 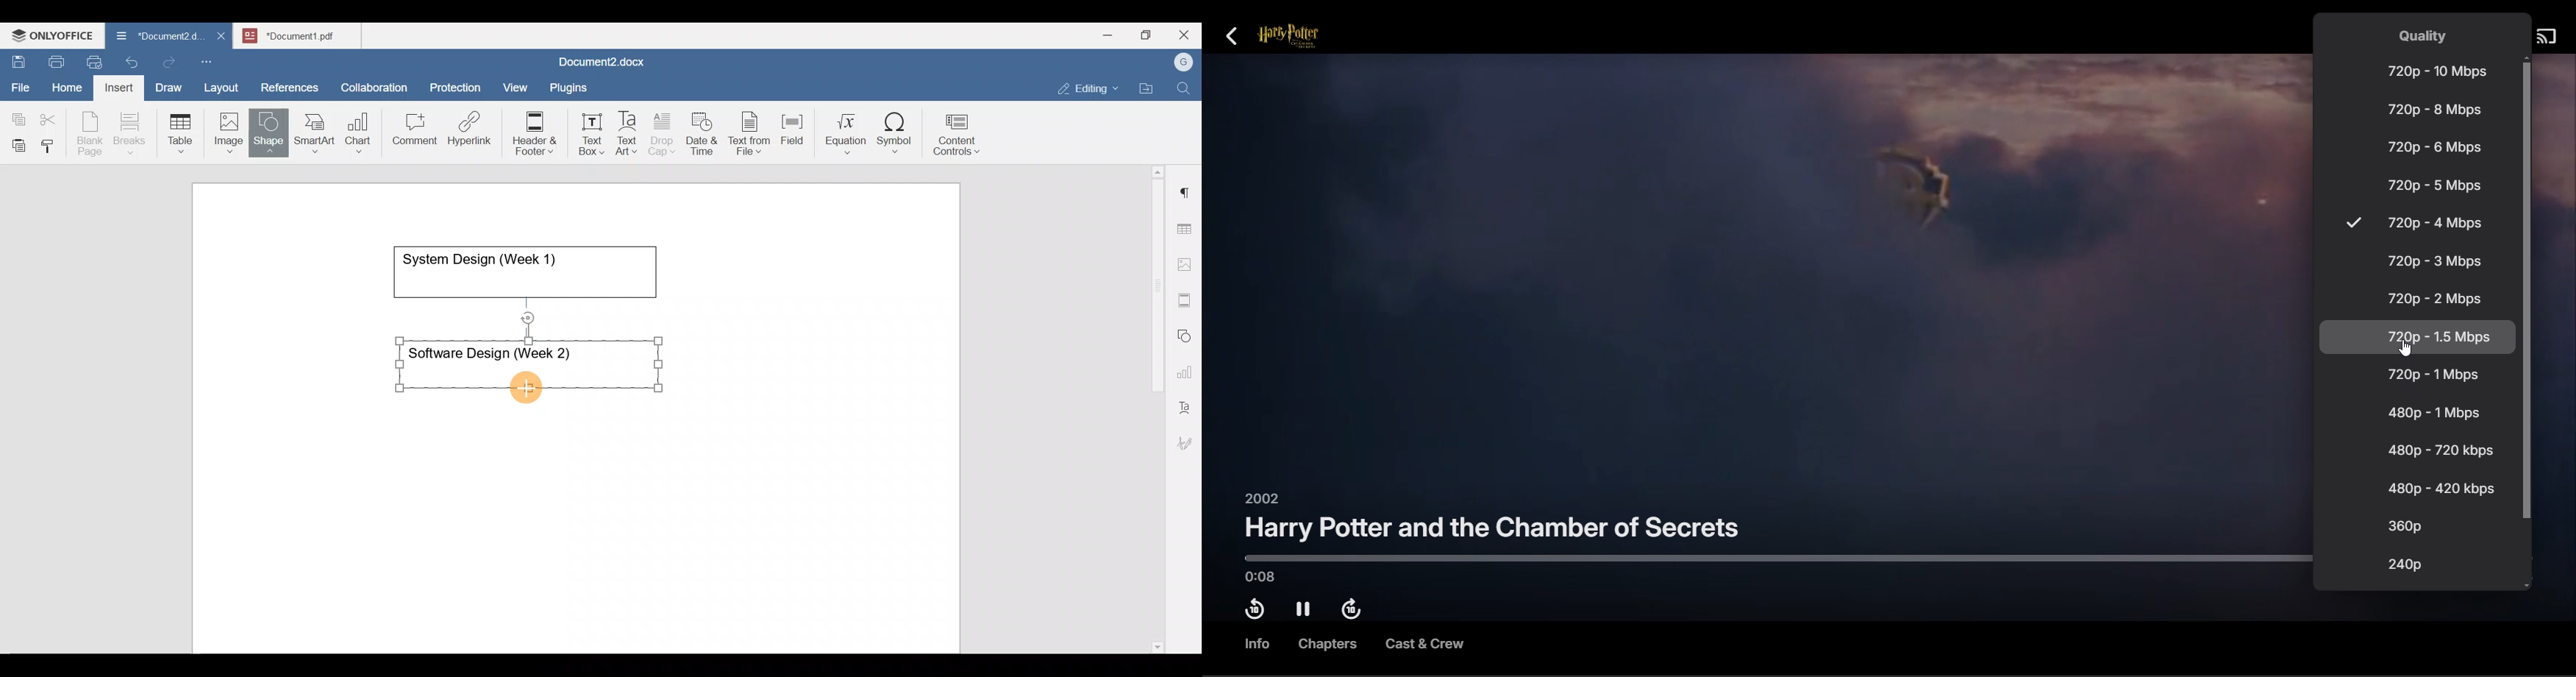 What do you see at coordinates (167, 85) in the screenshot?
I see `Draw` at bounding box center [167, 85].